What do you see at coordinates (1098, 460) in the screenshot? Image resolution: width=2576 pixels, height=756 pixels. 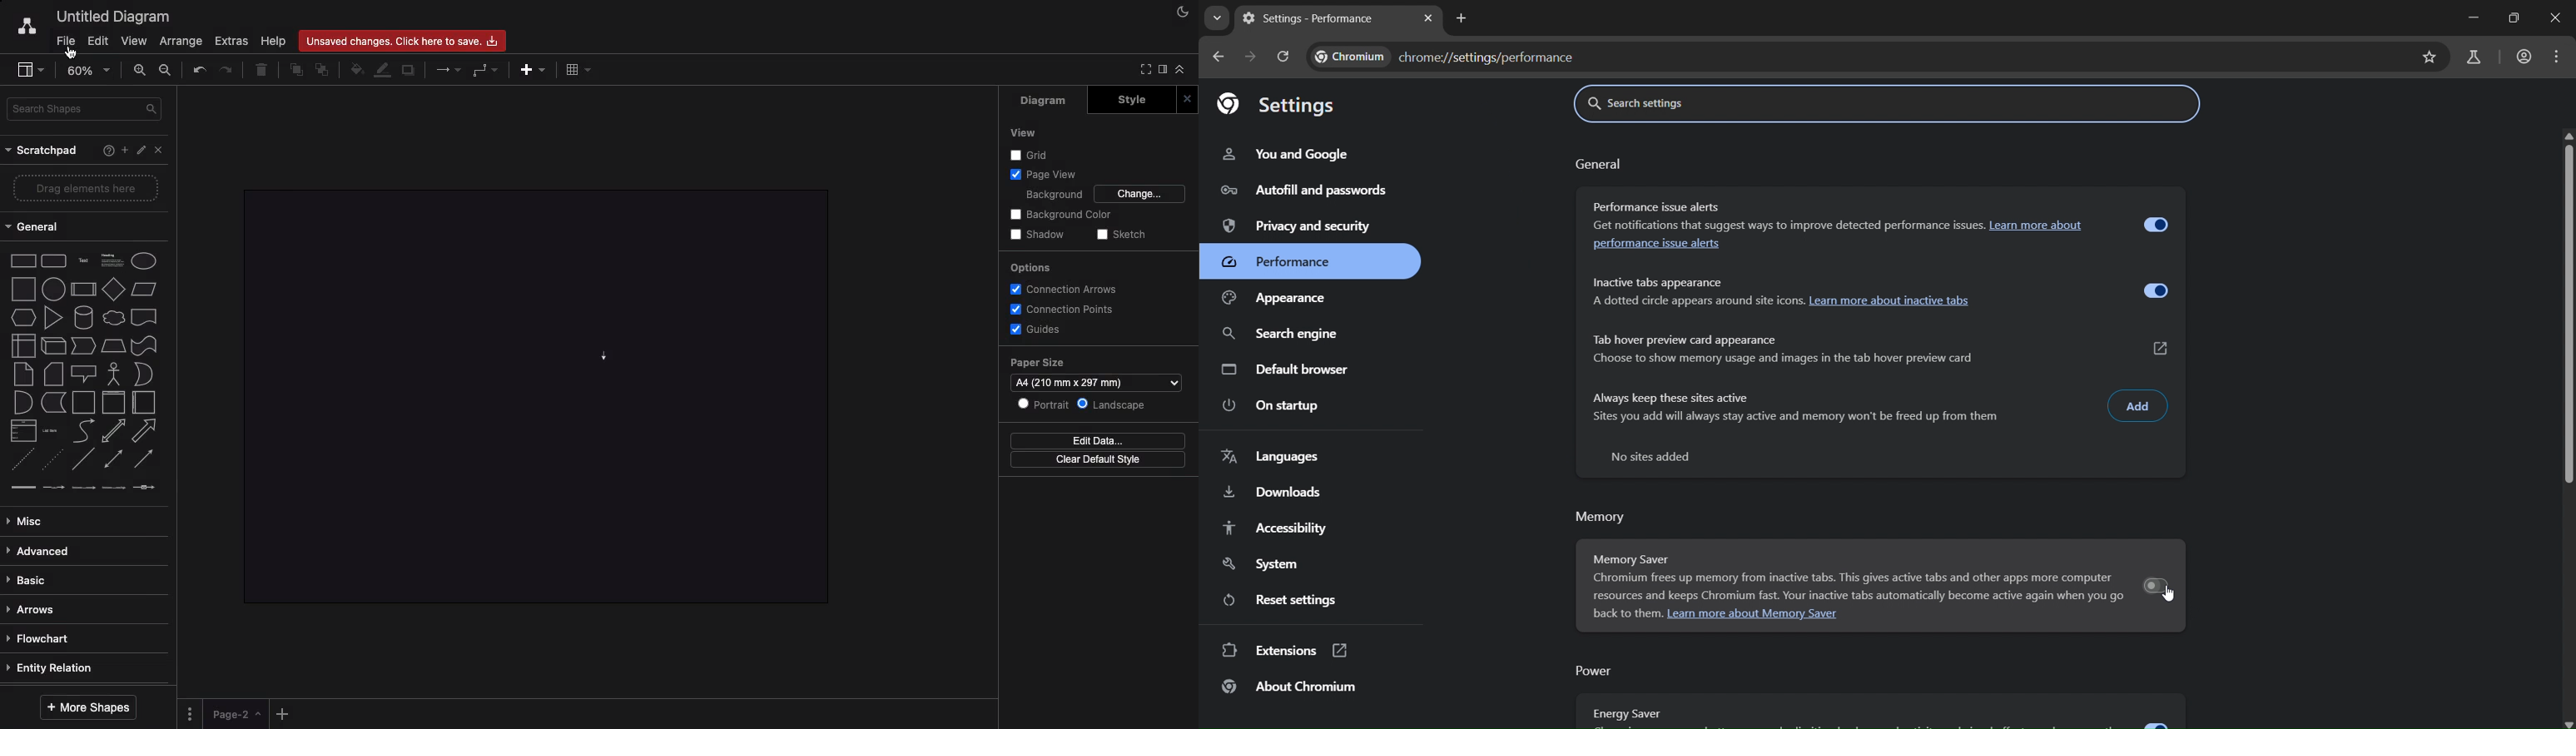 I see `Clear default style` at bounding box center [1098, 460].